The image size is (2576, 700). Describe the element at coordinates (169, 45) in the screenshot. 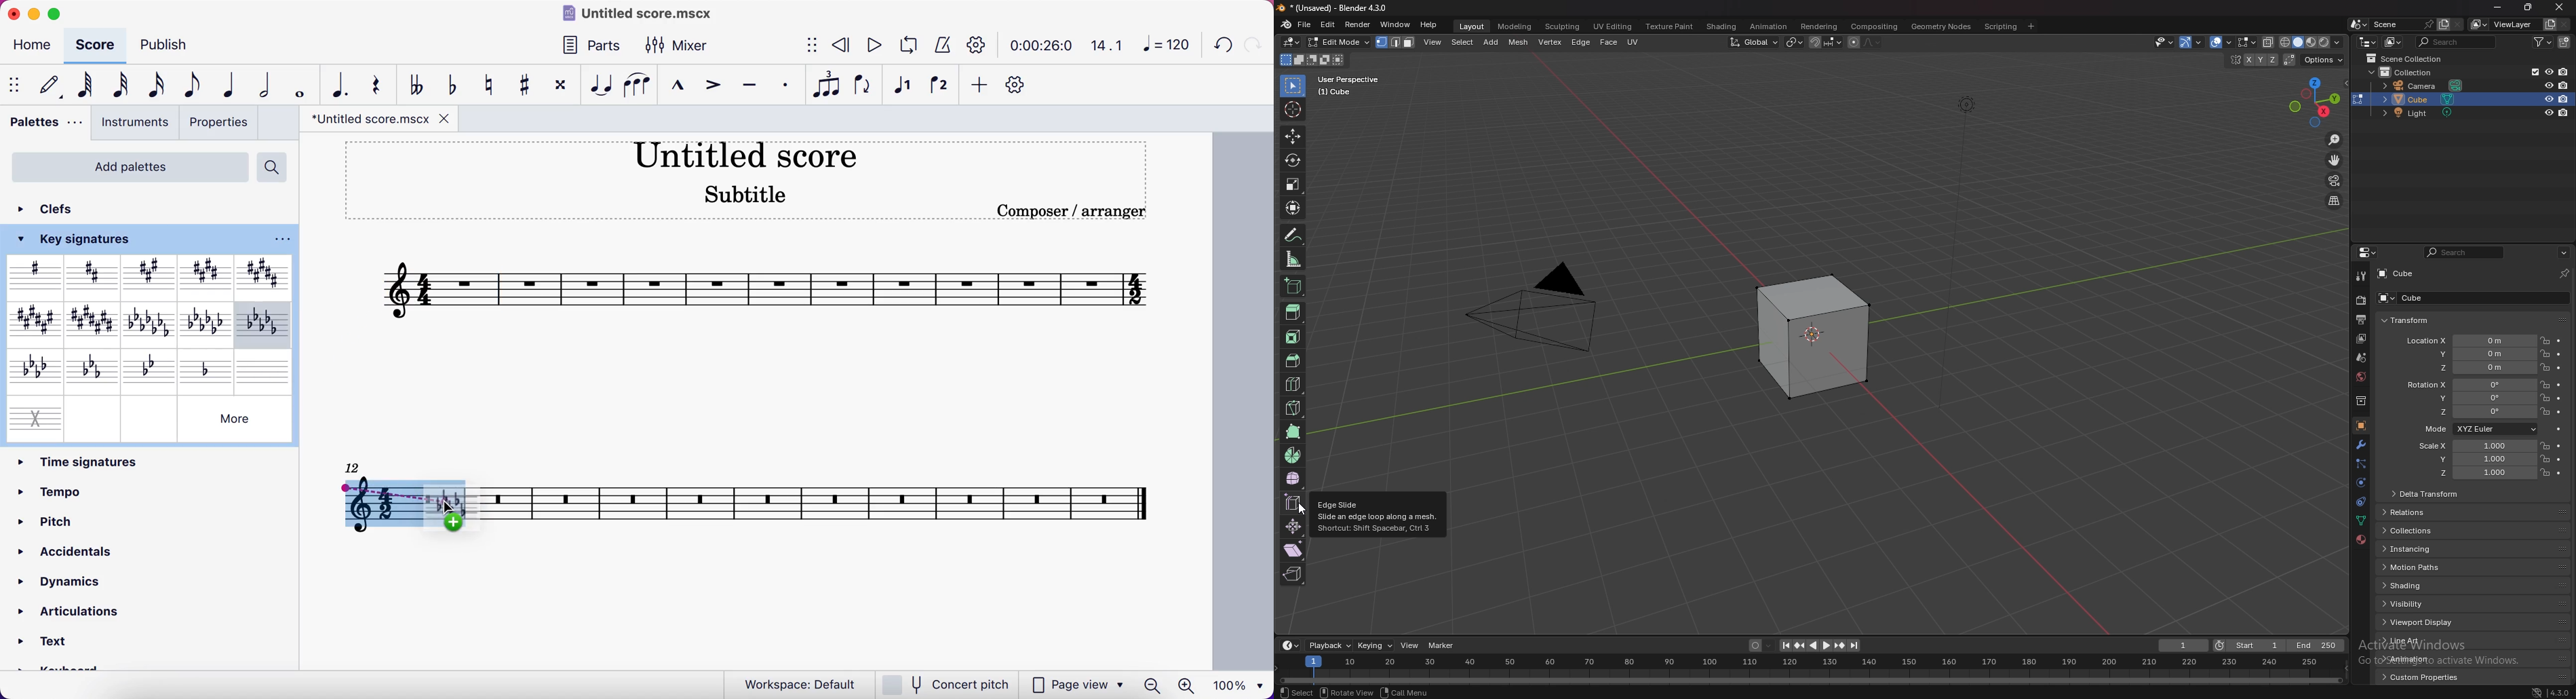

I see `publish` at that location.